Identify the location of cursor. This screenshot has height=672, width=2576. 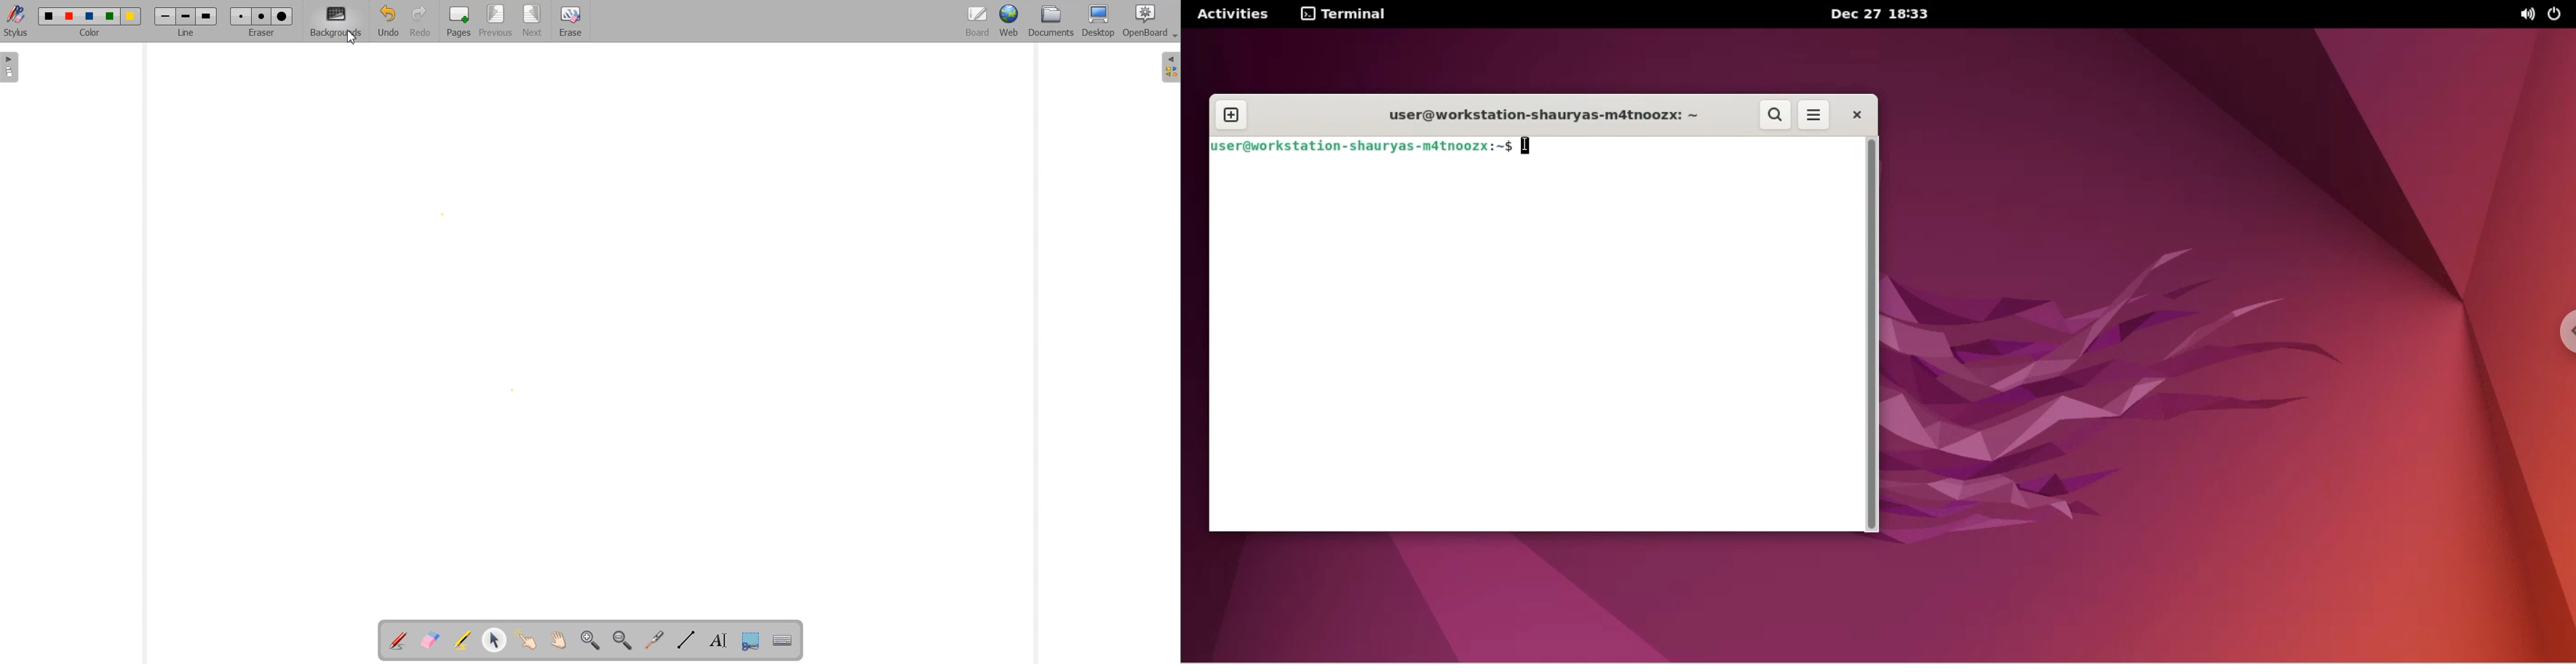
(1530, 149).